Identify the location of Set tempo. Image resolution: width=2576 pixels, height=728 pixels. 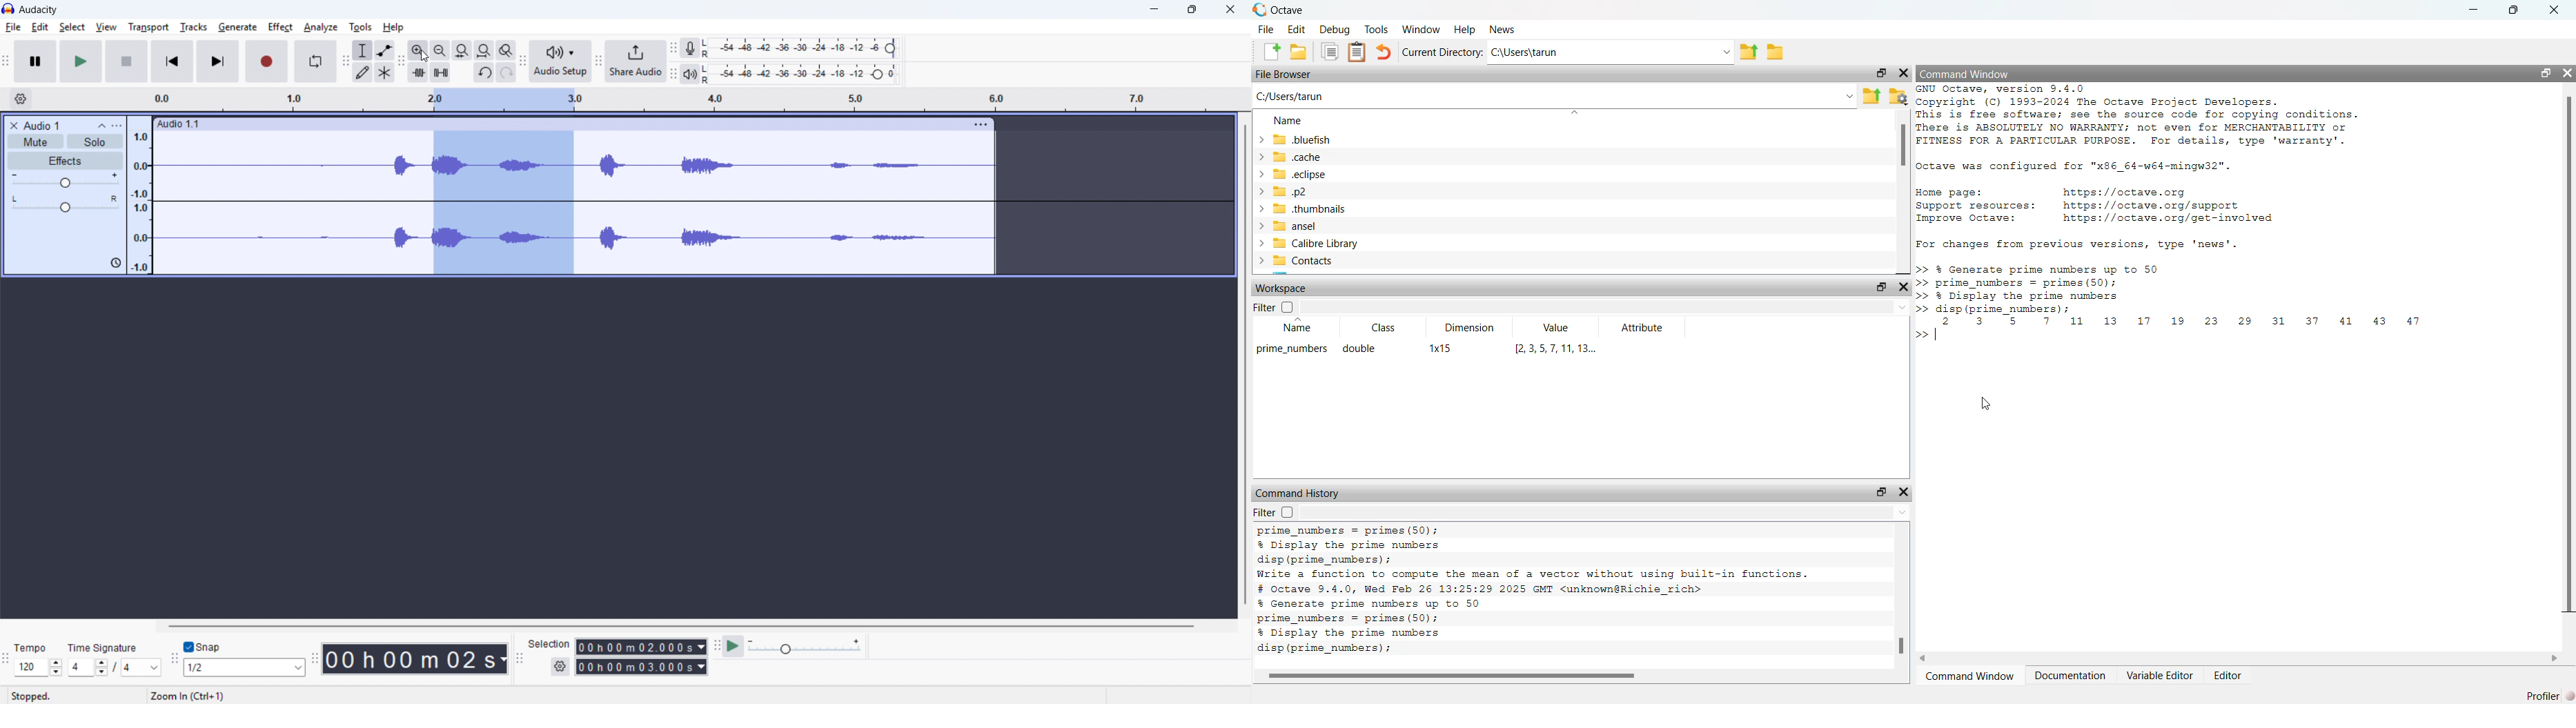
(38, 667).